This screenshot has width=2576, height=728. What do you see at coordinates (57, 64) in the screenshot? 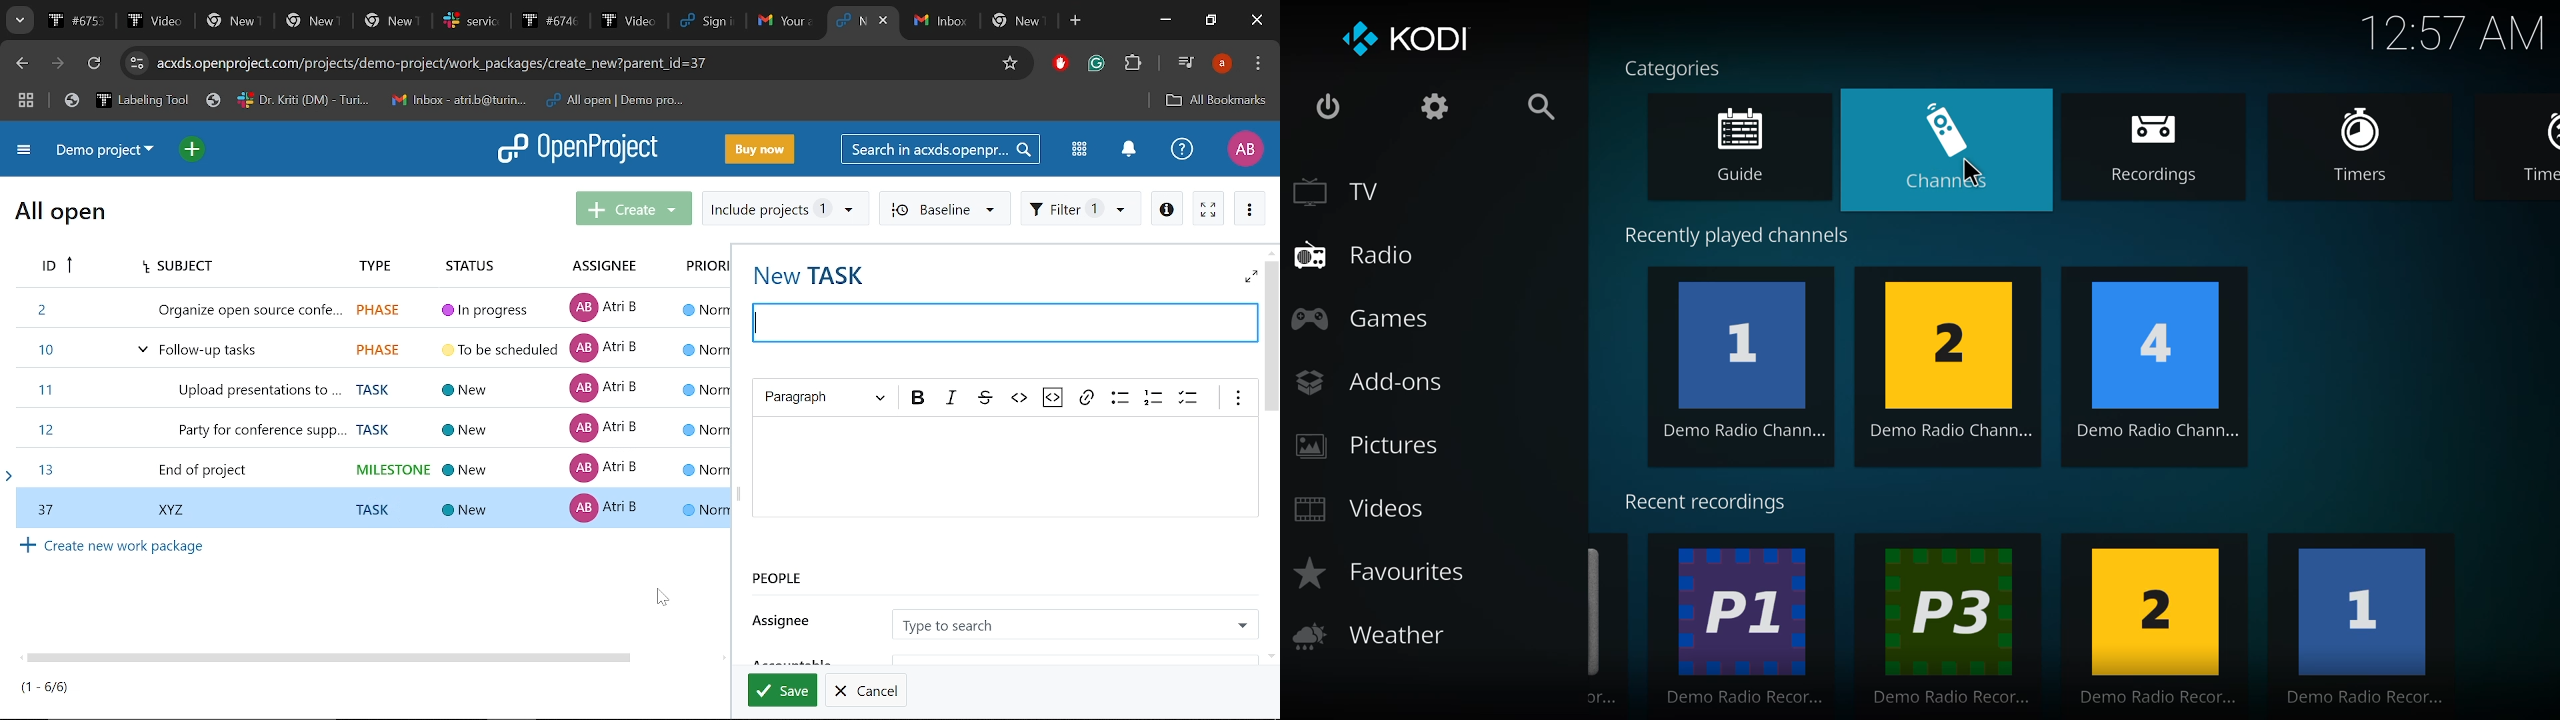
I see `next page` at bounding box center [57, 64].